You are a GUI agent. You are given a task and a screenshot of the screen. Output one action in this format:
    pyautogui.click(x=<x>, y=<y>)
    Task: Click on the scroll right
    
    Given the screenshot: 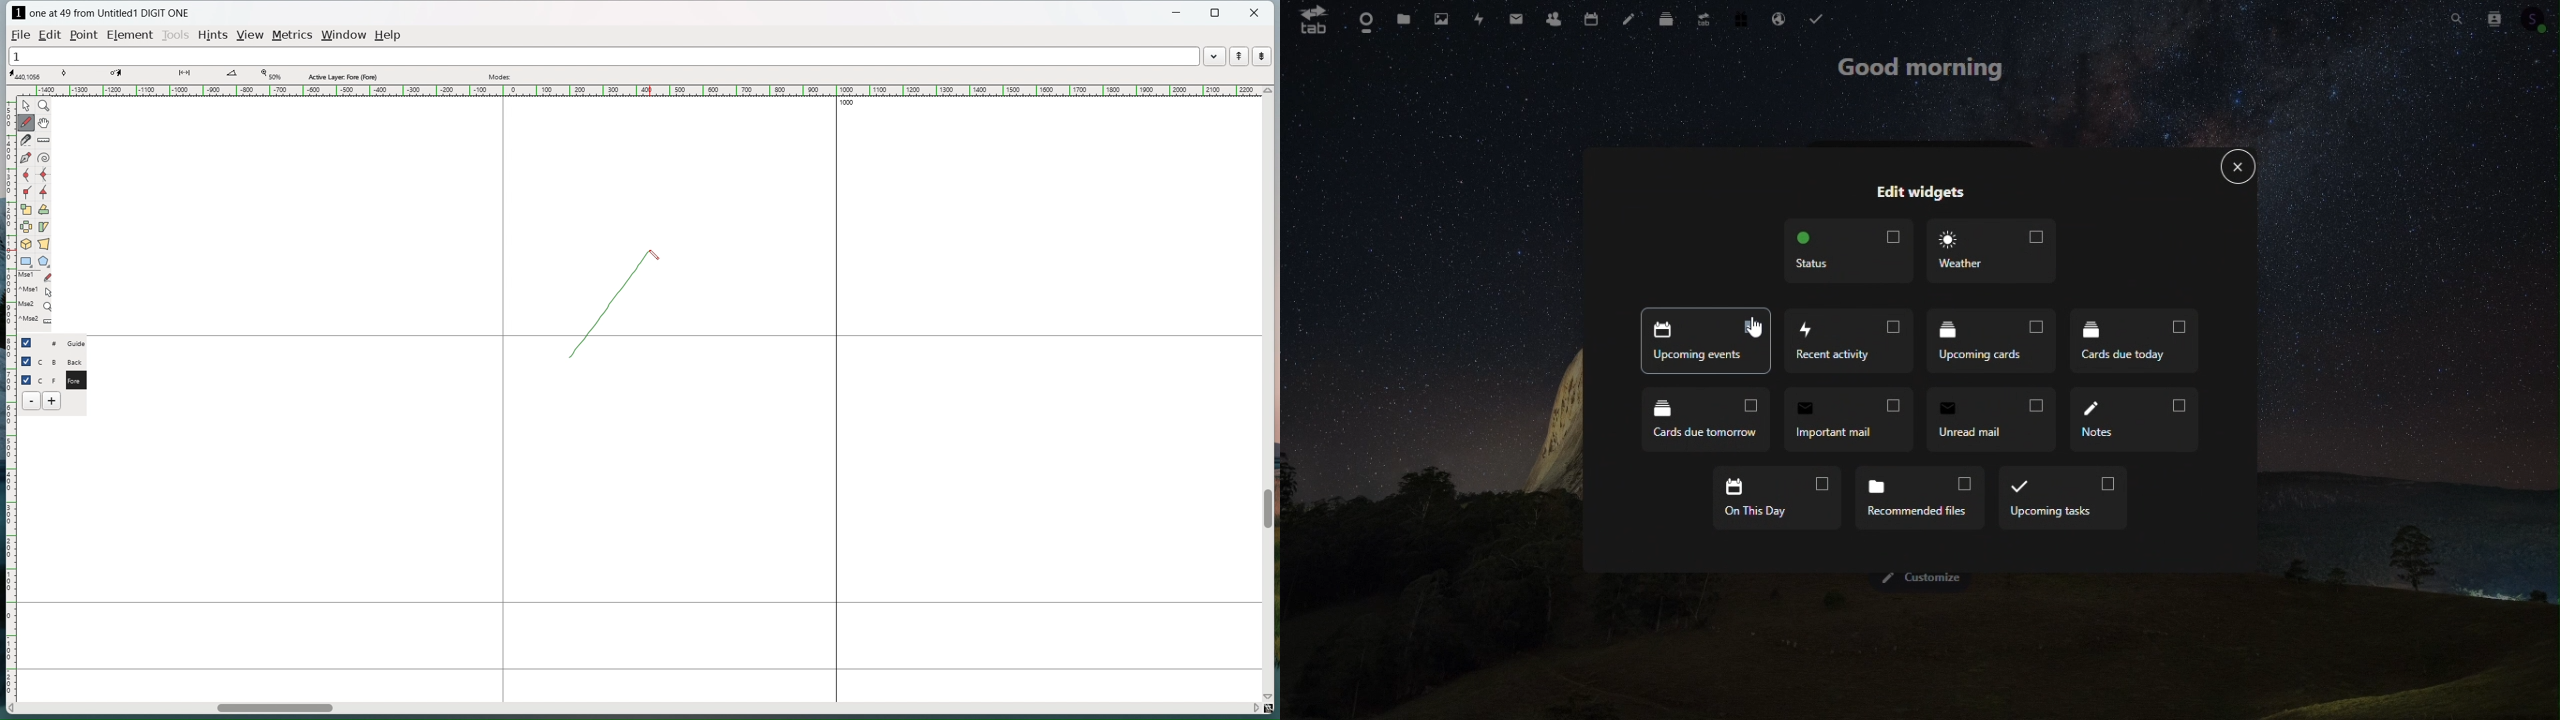 What is the action you would take?
    pyautogui.click(x=1254, y=707)
    